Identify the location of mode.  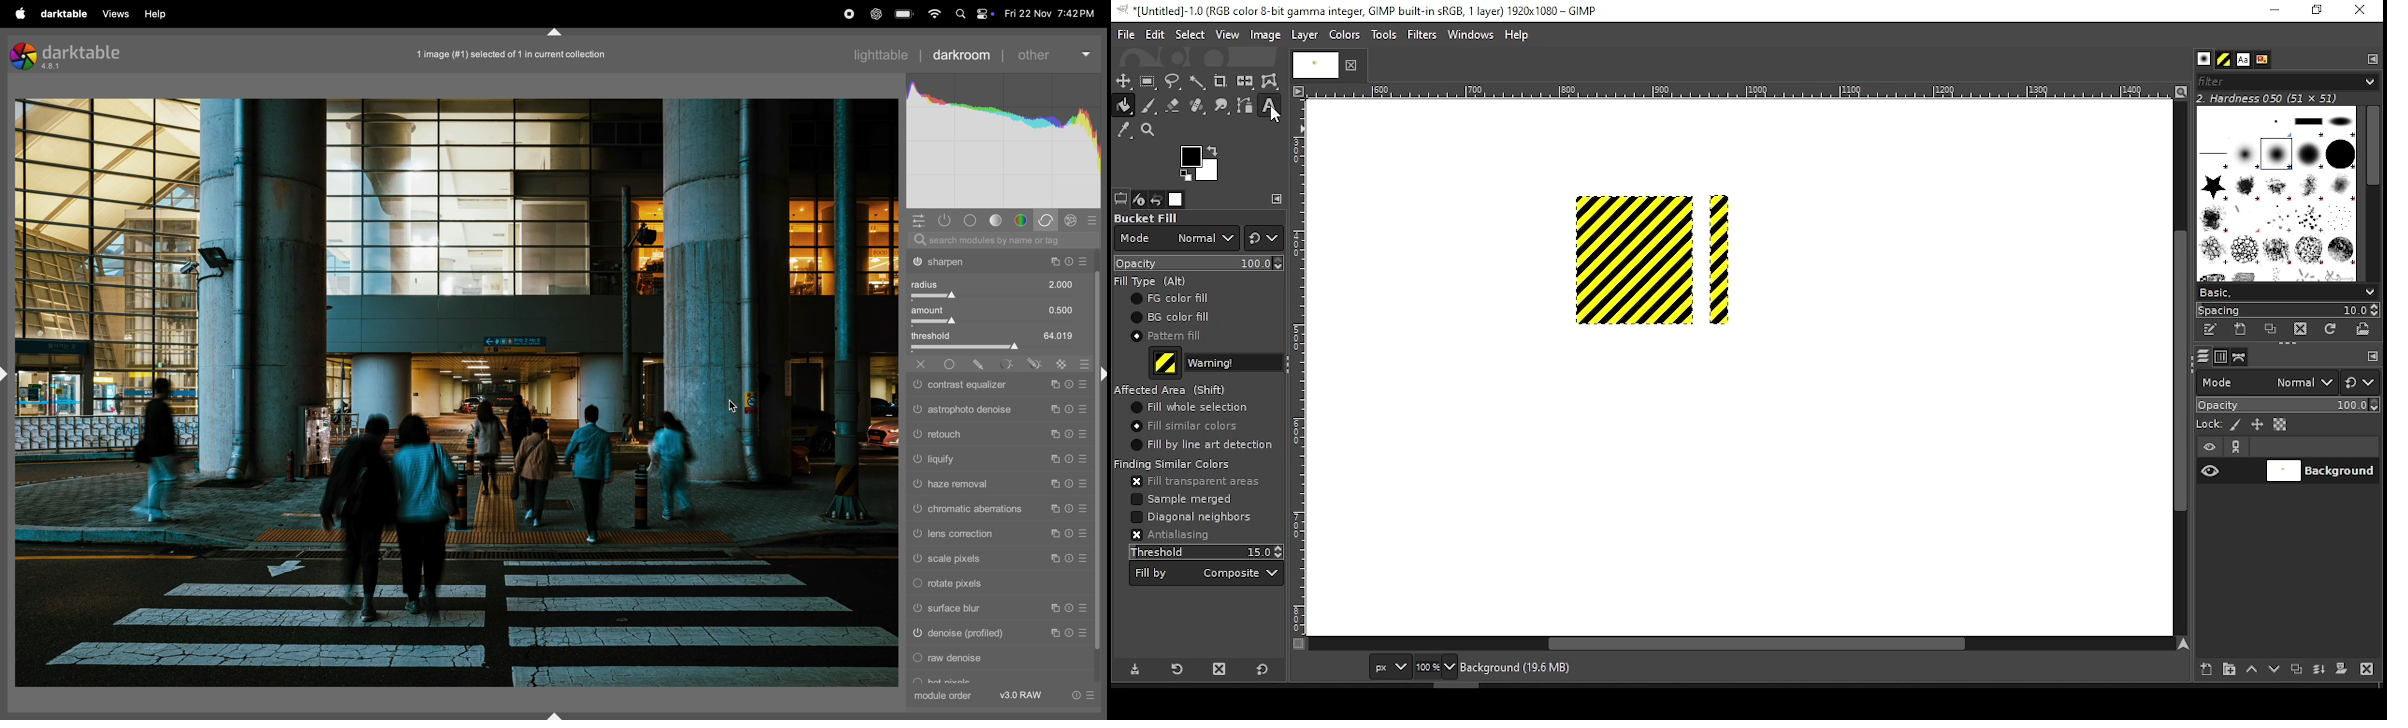
(2266, 384).